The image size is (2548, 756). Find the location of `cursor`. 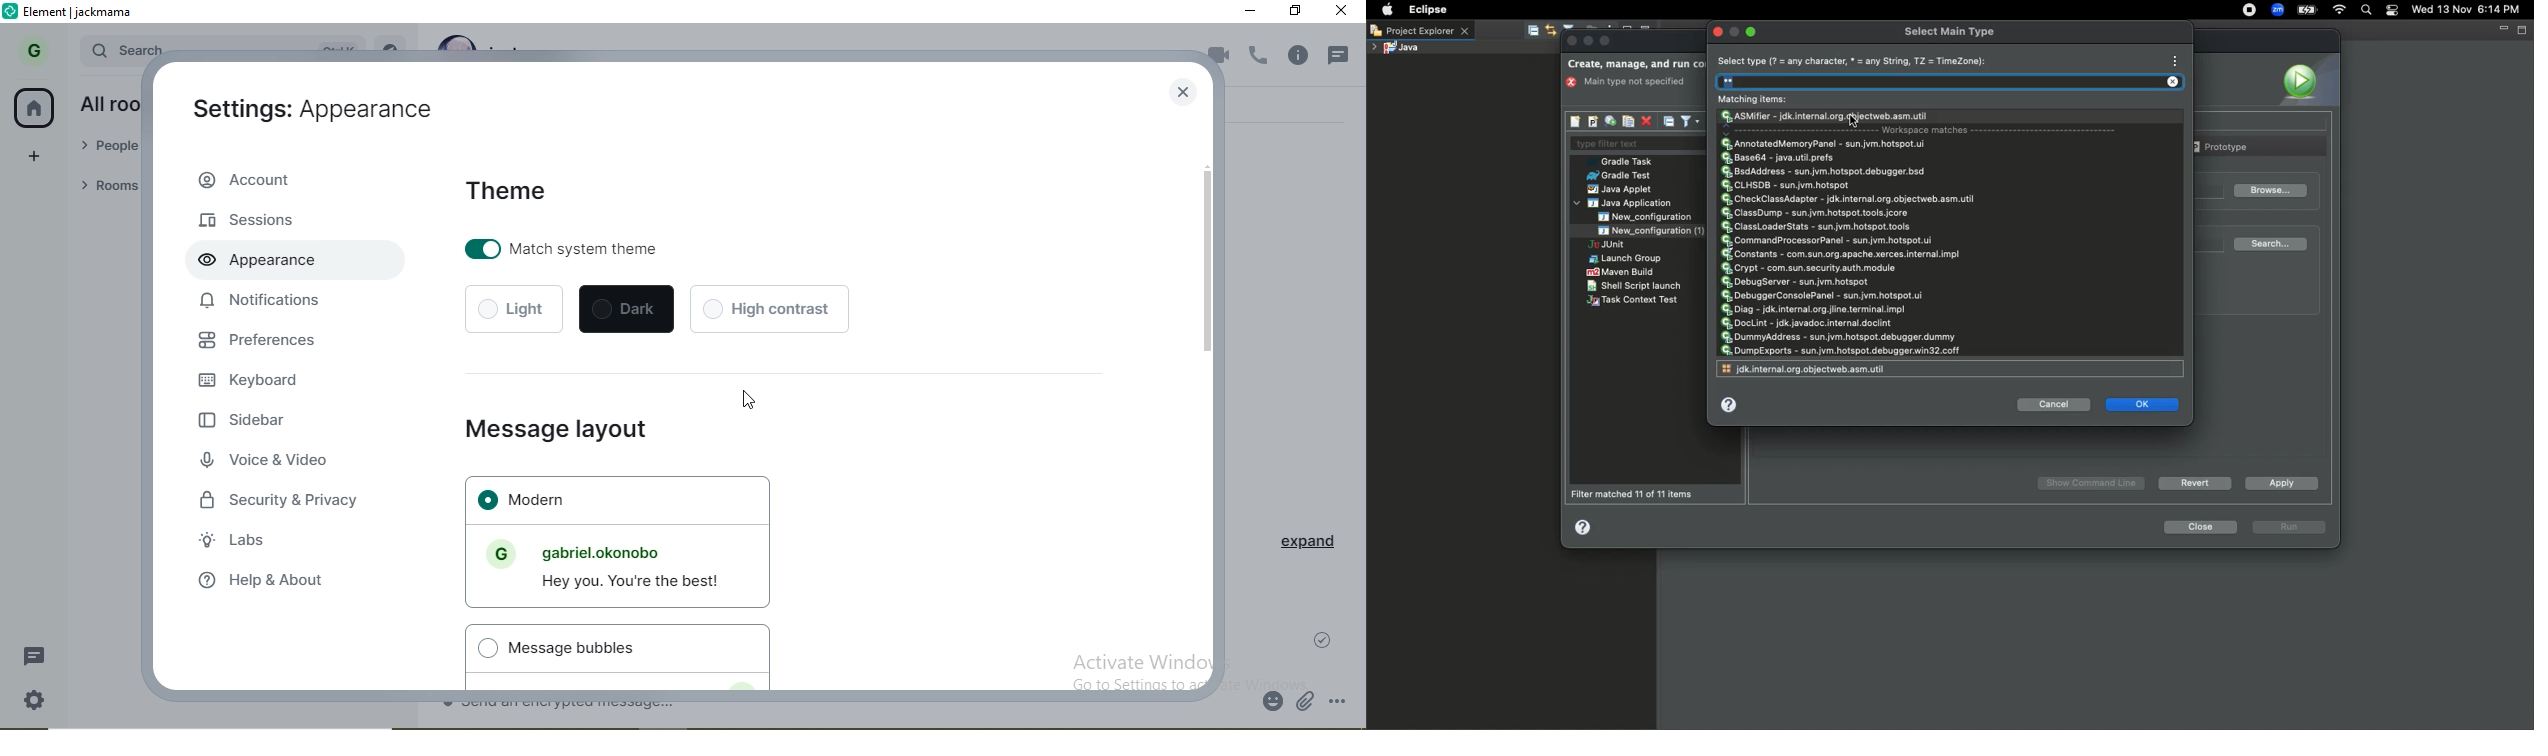

cursor is located at coordinates (747, 397).